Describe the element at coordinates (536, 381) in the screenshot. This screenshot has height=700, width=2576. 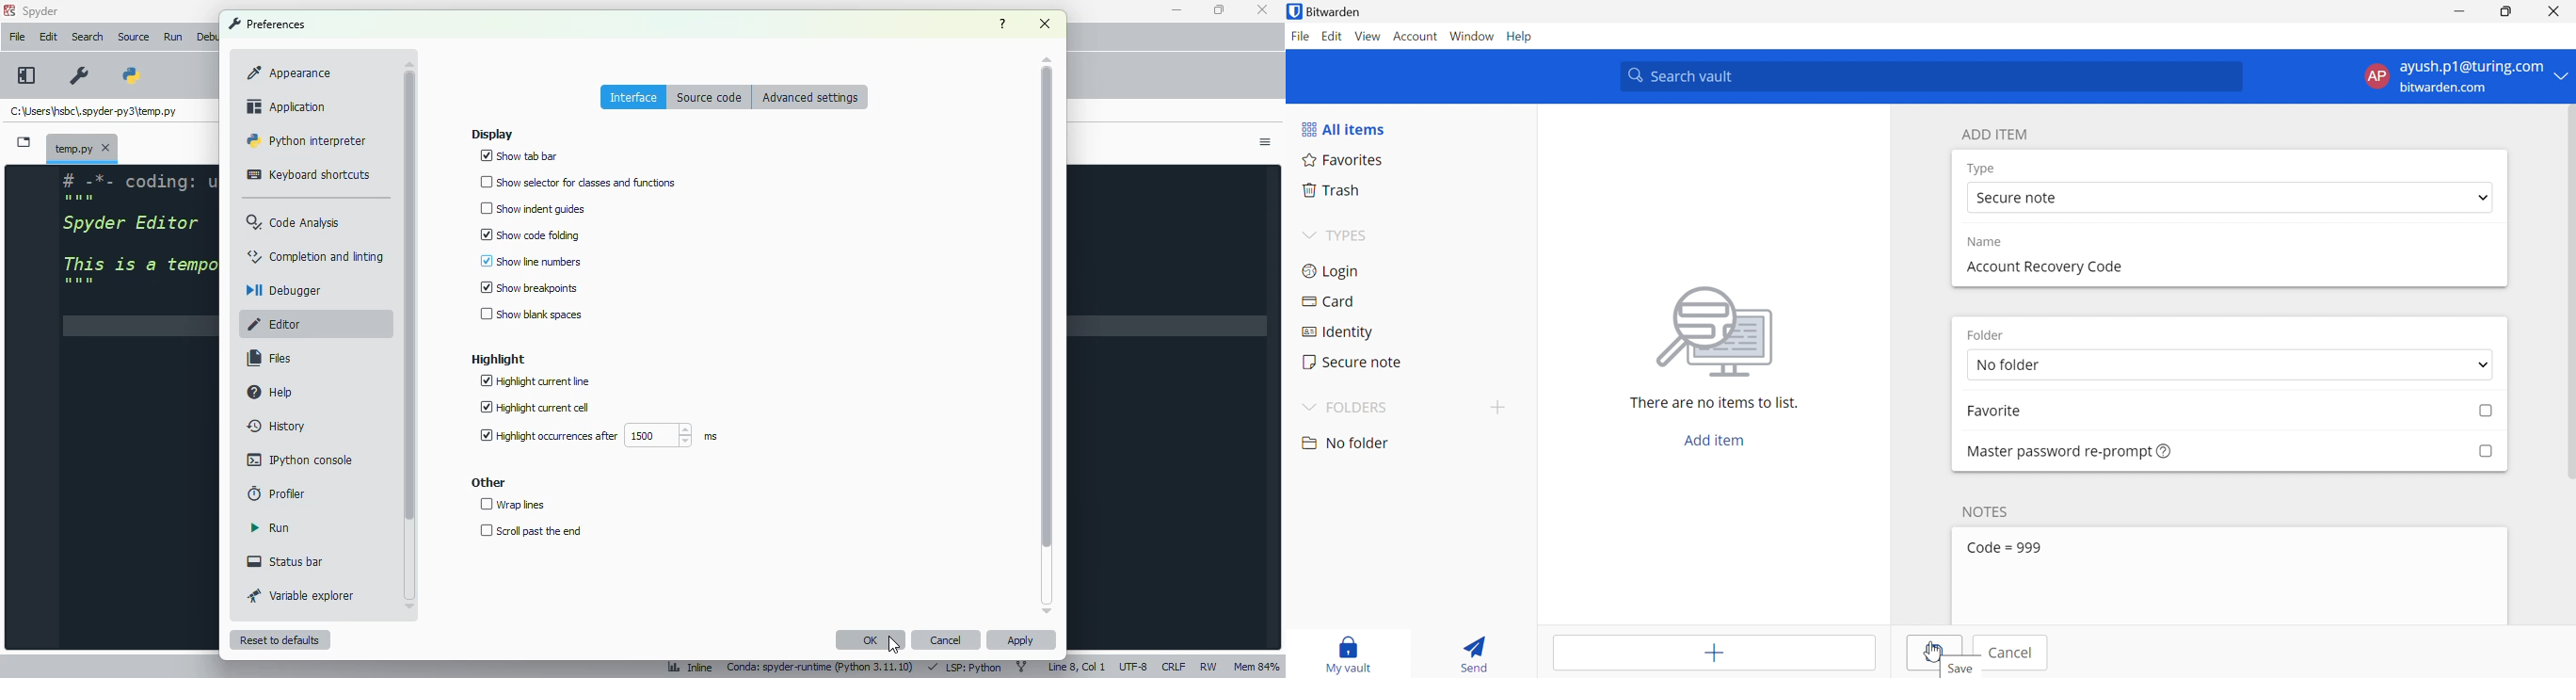
I see `highlight current line` at that location.